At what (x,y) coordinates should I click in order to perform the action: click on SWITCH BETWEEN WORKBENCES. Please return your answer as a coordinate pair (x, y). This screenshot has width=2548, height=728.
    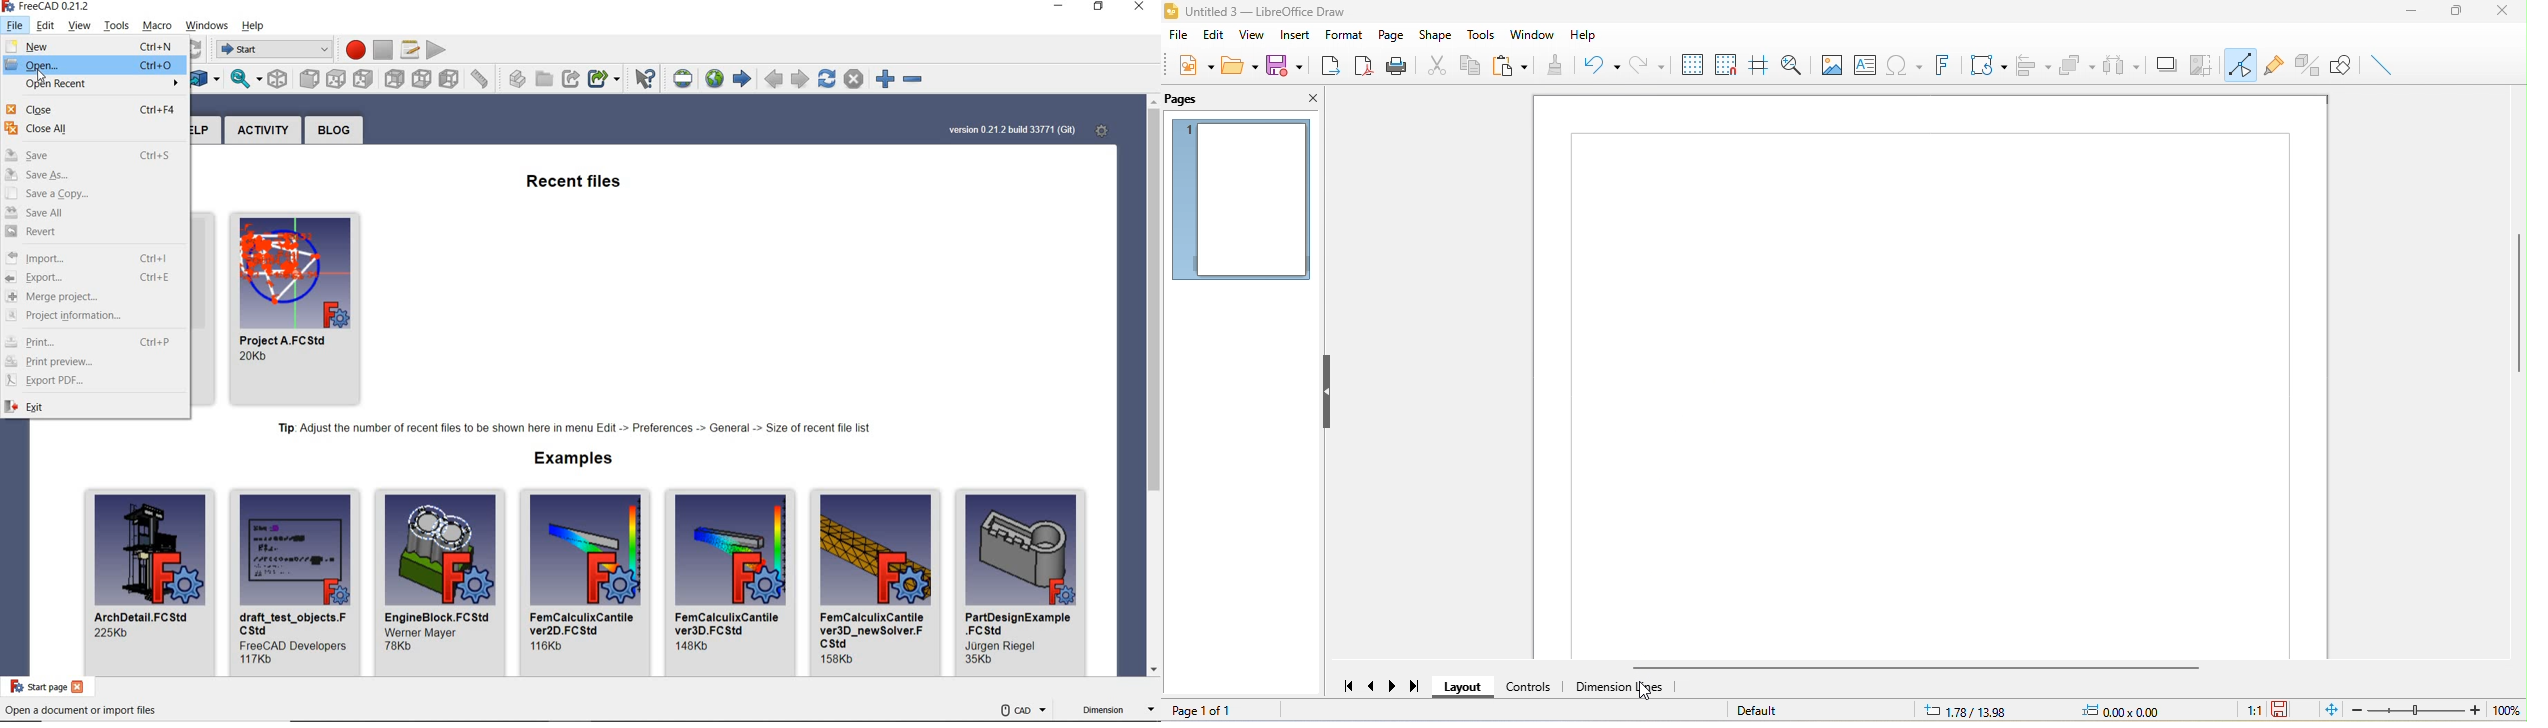
    Looking at the image, I should click on (272, 50).